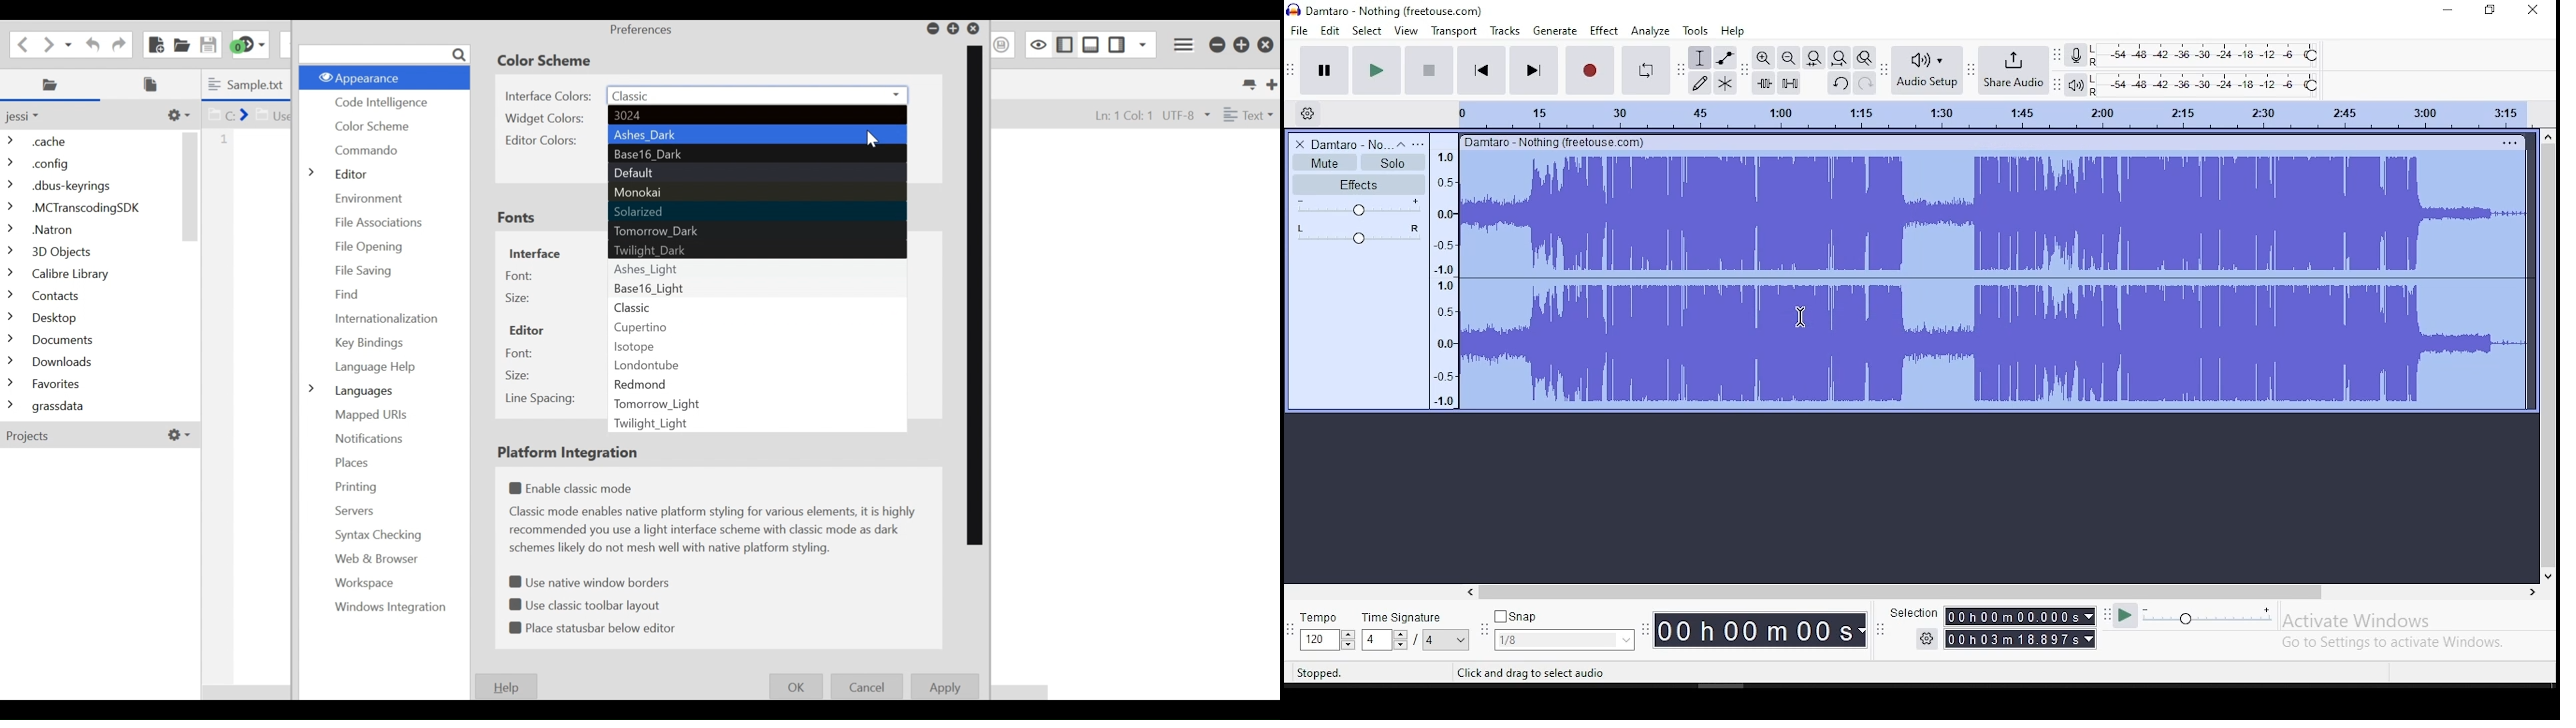 Image resolution: width=2576 pixels, height=728 pixels. What do you see at coordinates (345, 173) in the screenshot?
I see `Editor` at bounding box center [345, 173].